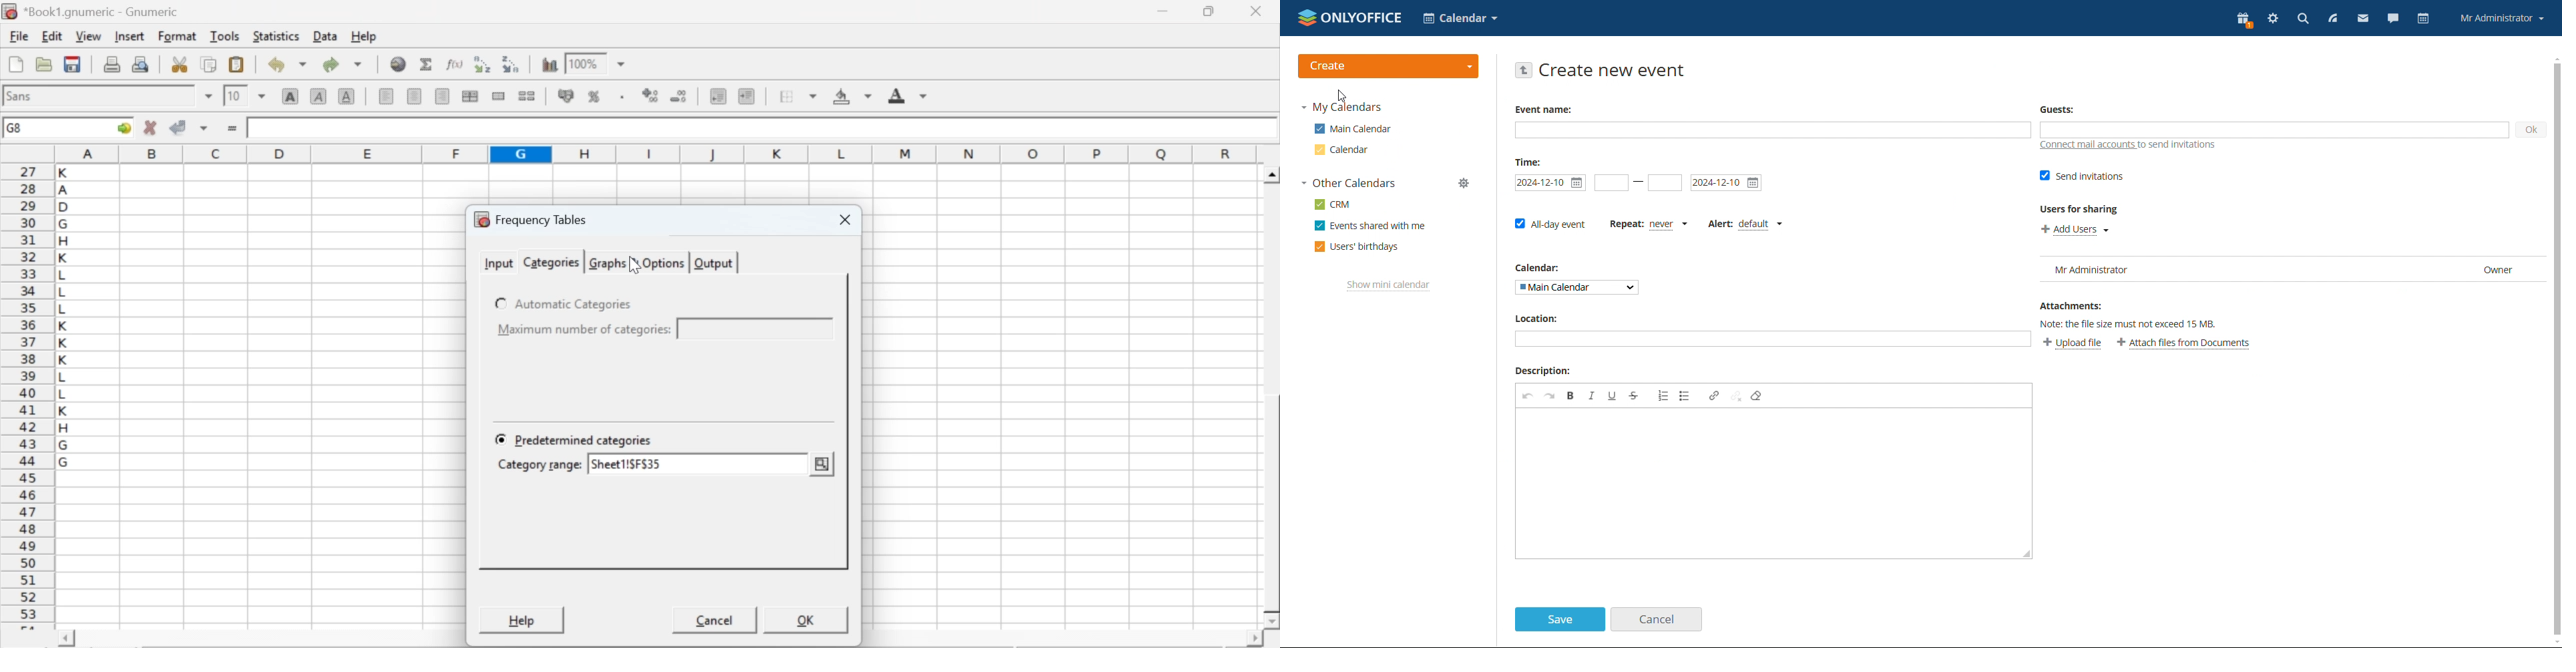  Describe the element at coordinates (73, 64) in the screenshot. I see `save current workbook` at that location.